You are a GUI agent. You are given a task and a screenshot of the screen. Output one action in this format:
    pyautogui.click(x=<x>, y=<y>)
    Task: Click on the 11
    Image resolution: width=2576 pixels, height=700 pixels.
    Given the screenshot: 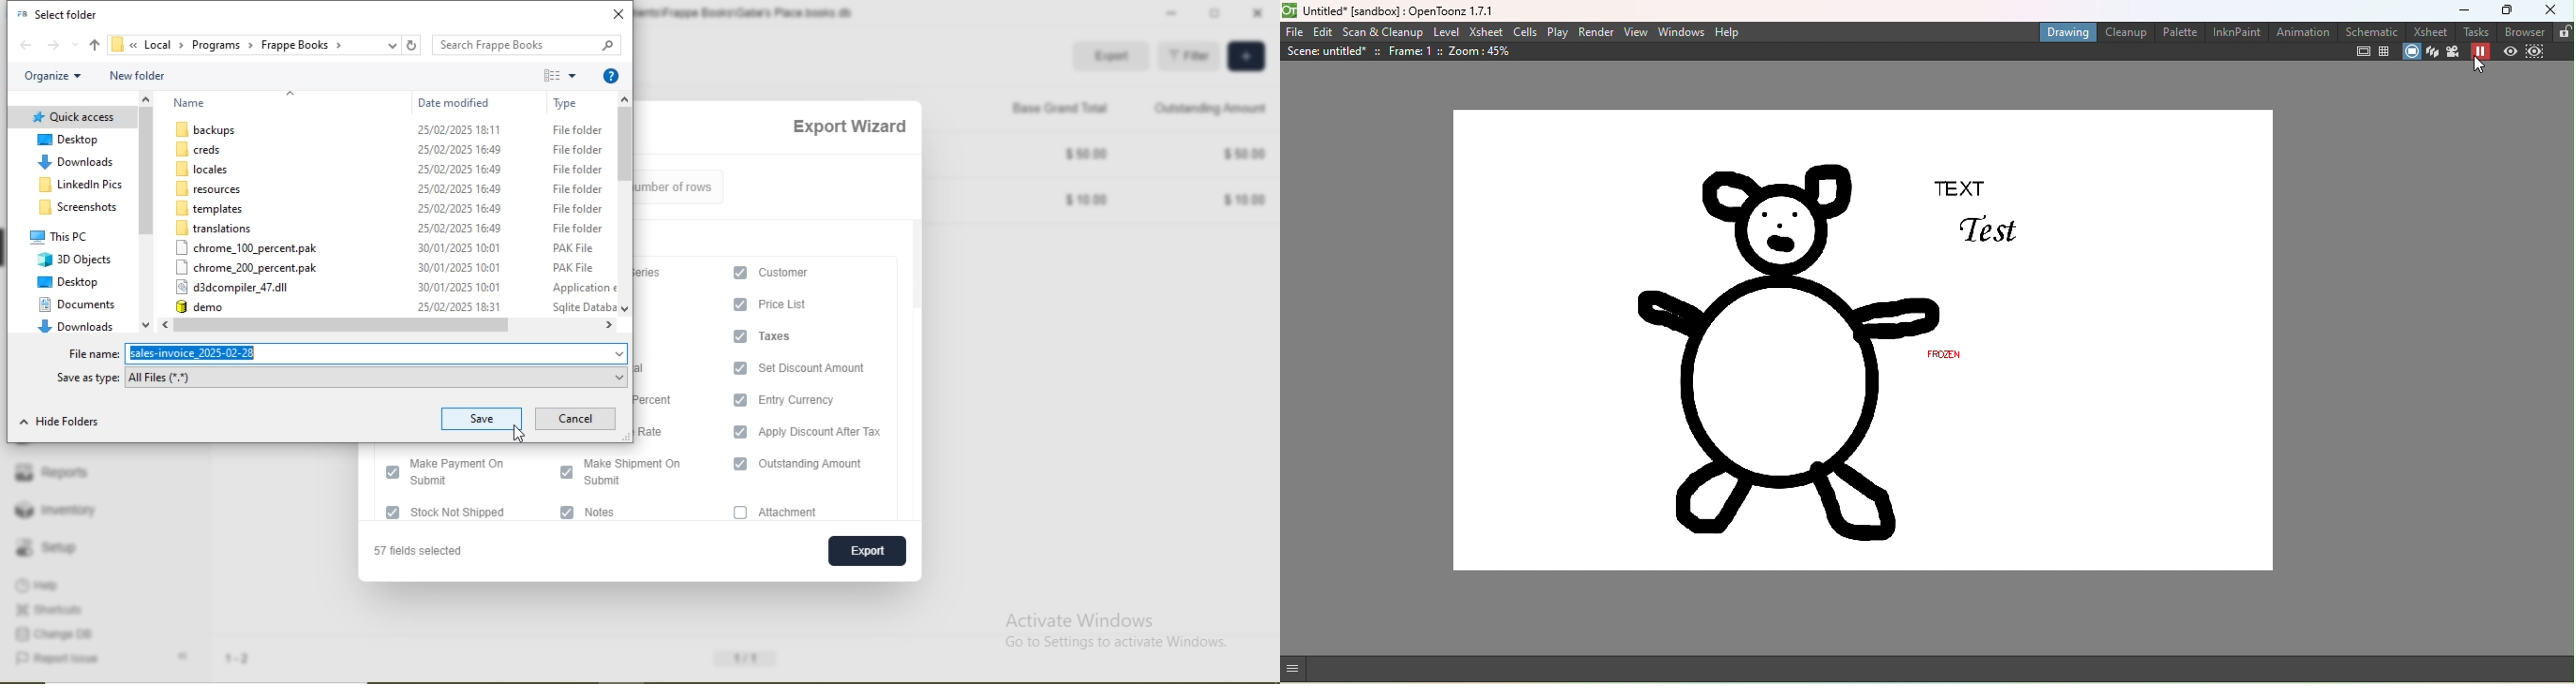 What is the action you would take?
    pyautogui.click(x=747, y=656)
    